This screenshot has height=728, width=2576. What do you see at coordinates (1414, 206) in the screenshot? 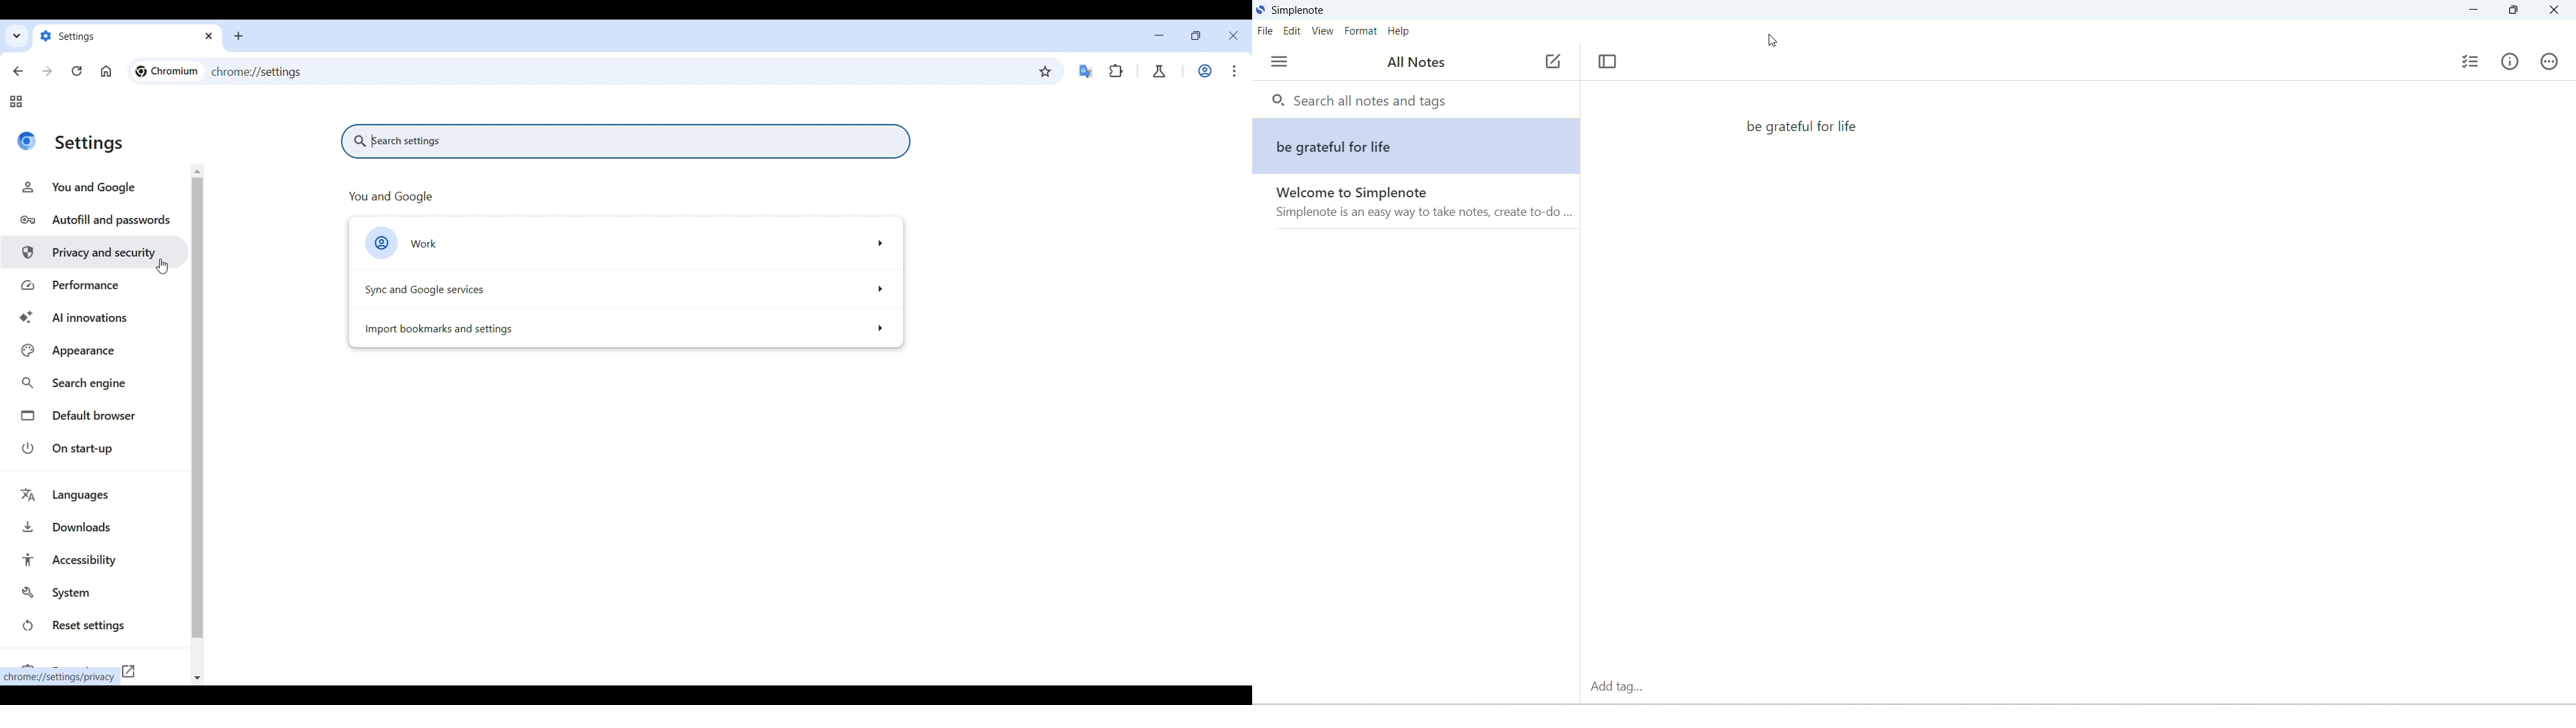
I see `welcome to Simplenote` at bounding box center [1414, 206].